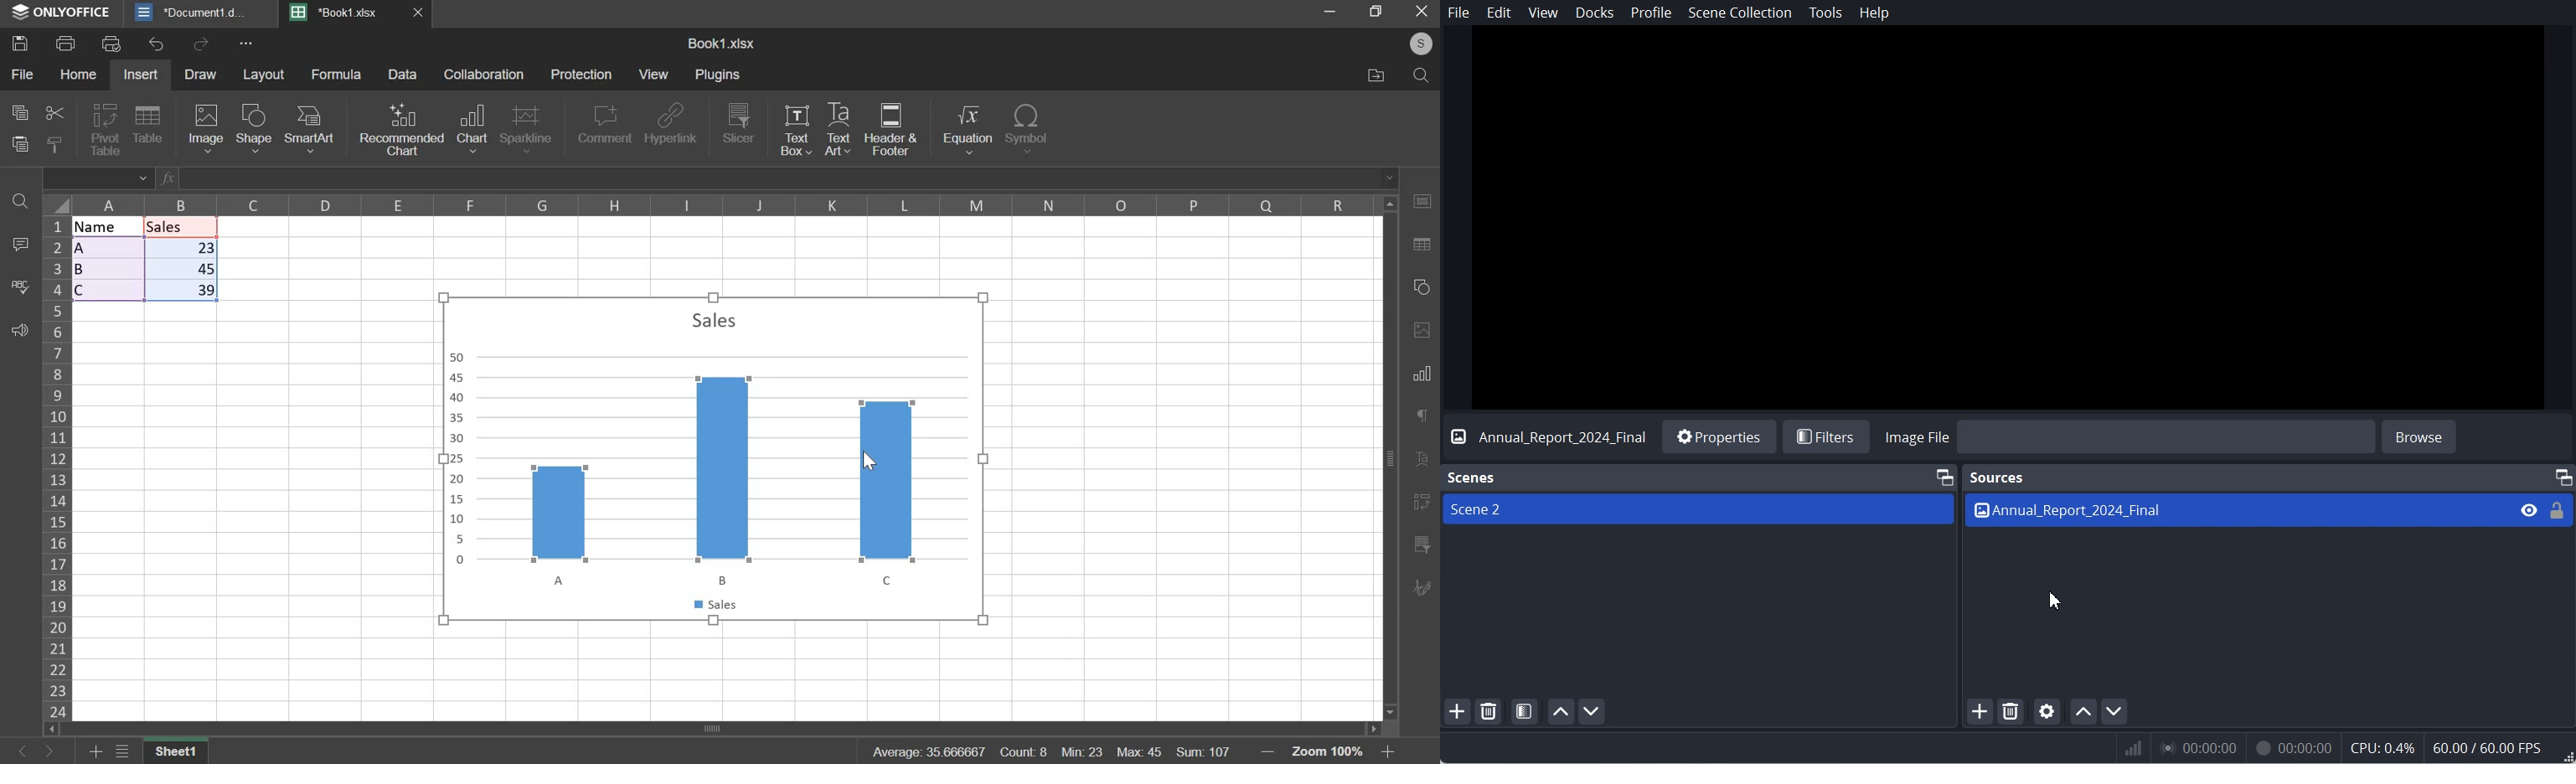  I want to click on sum, so click(1203, 751).